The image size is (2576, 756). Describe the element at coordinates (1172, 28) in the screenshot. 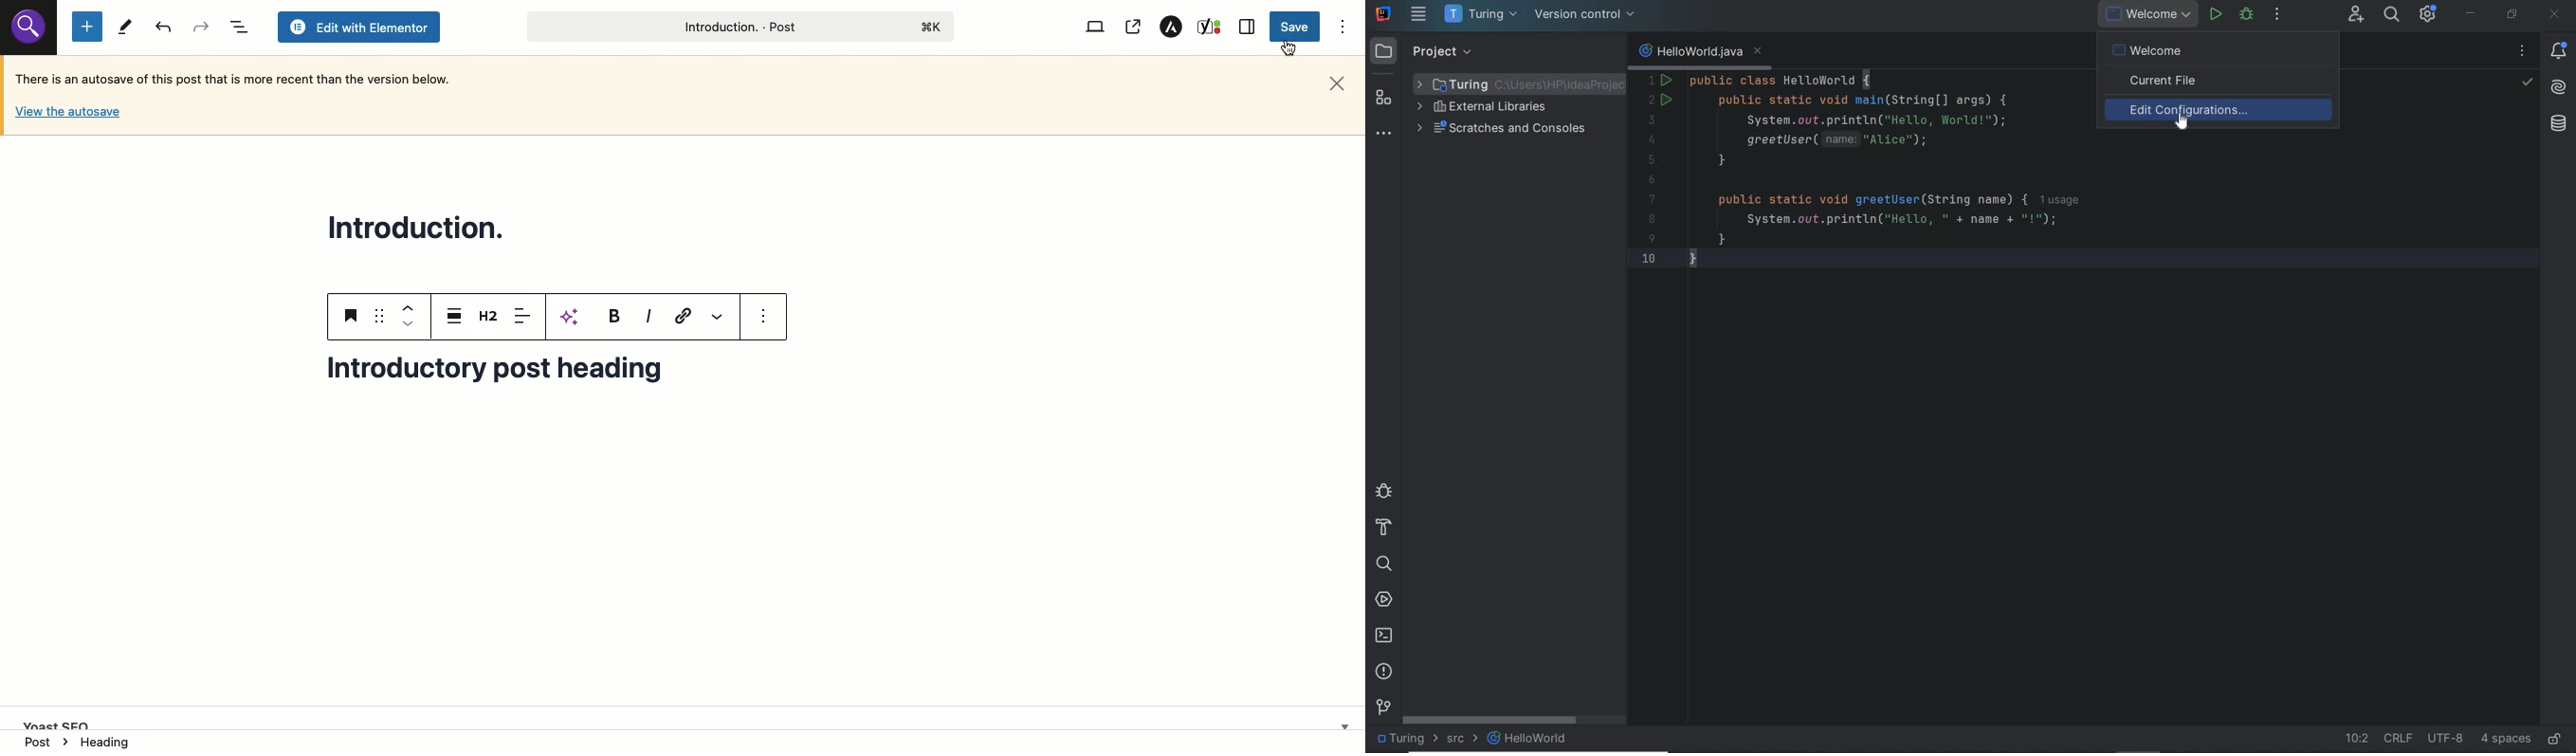

I see `Astar` at that location.